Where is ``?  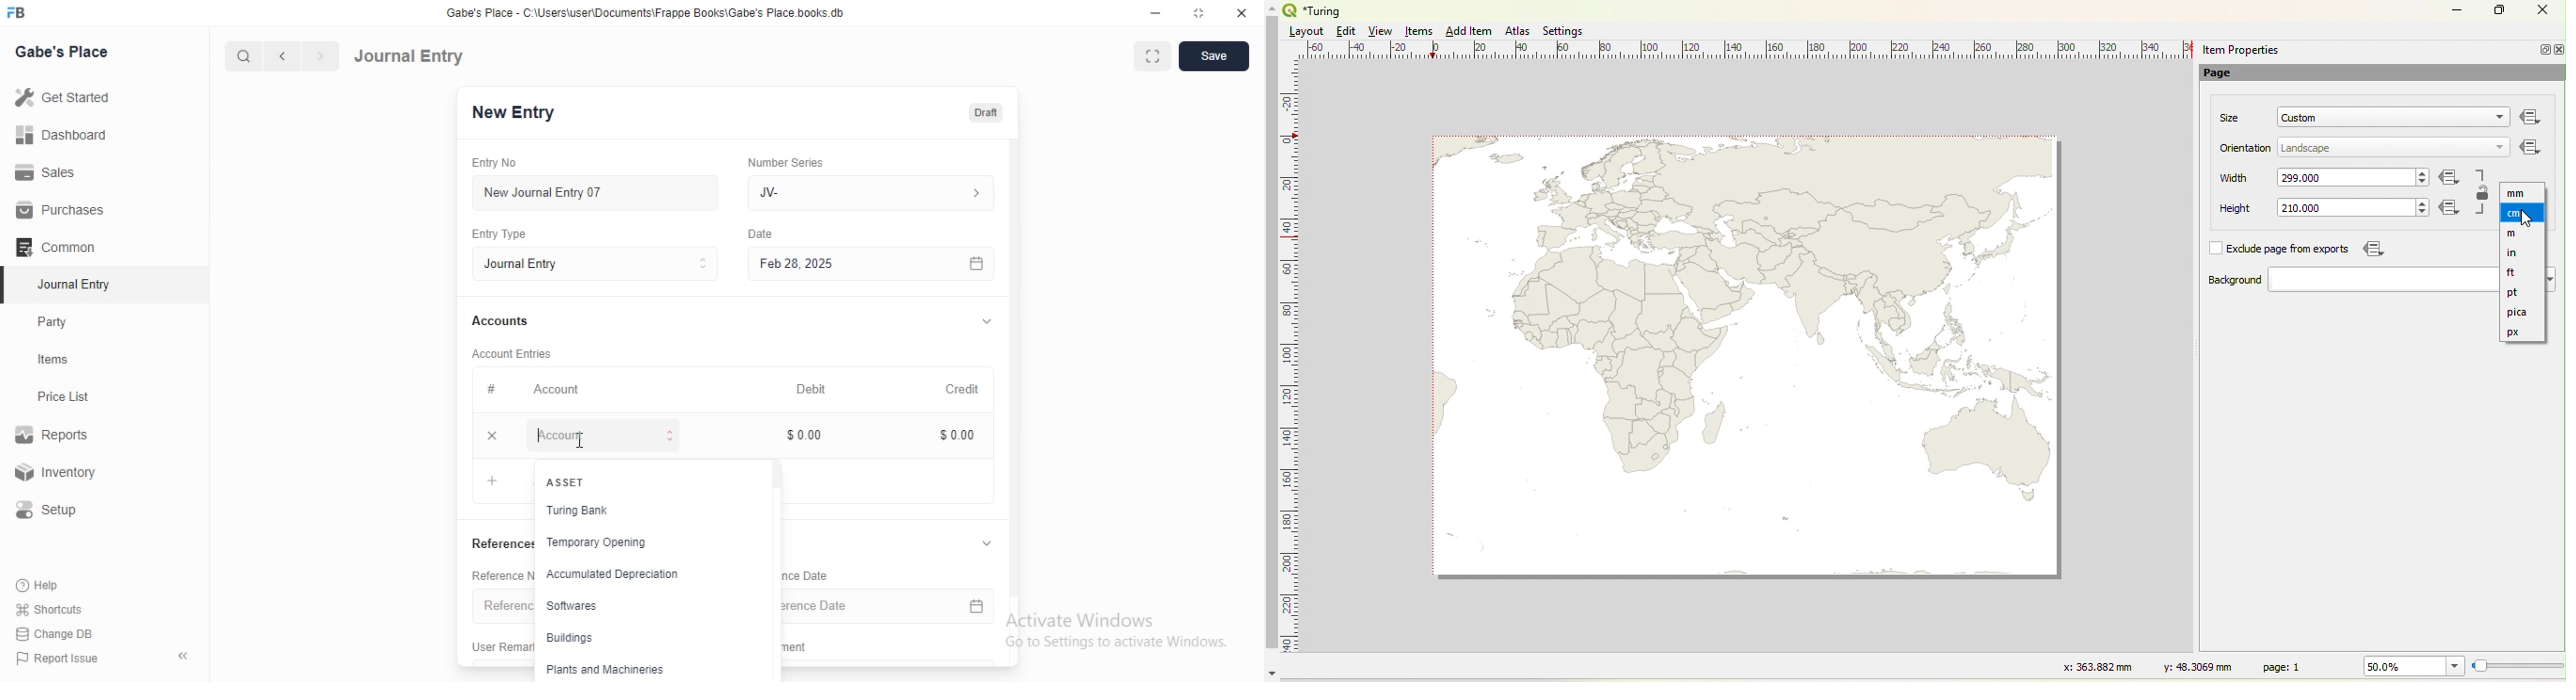  is located at coordinates (2532, 118).